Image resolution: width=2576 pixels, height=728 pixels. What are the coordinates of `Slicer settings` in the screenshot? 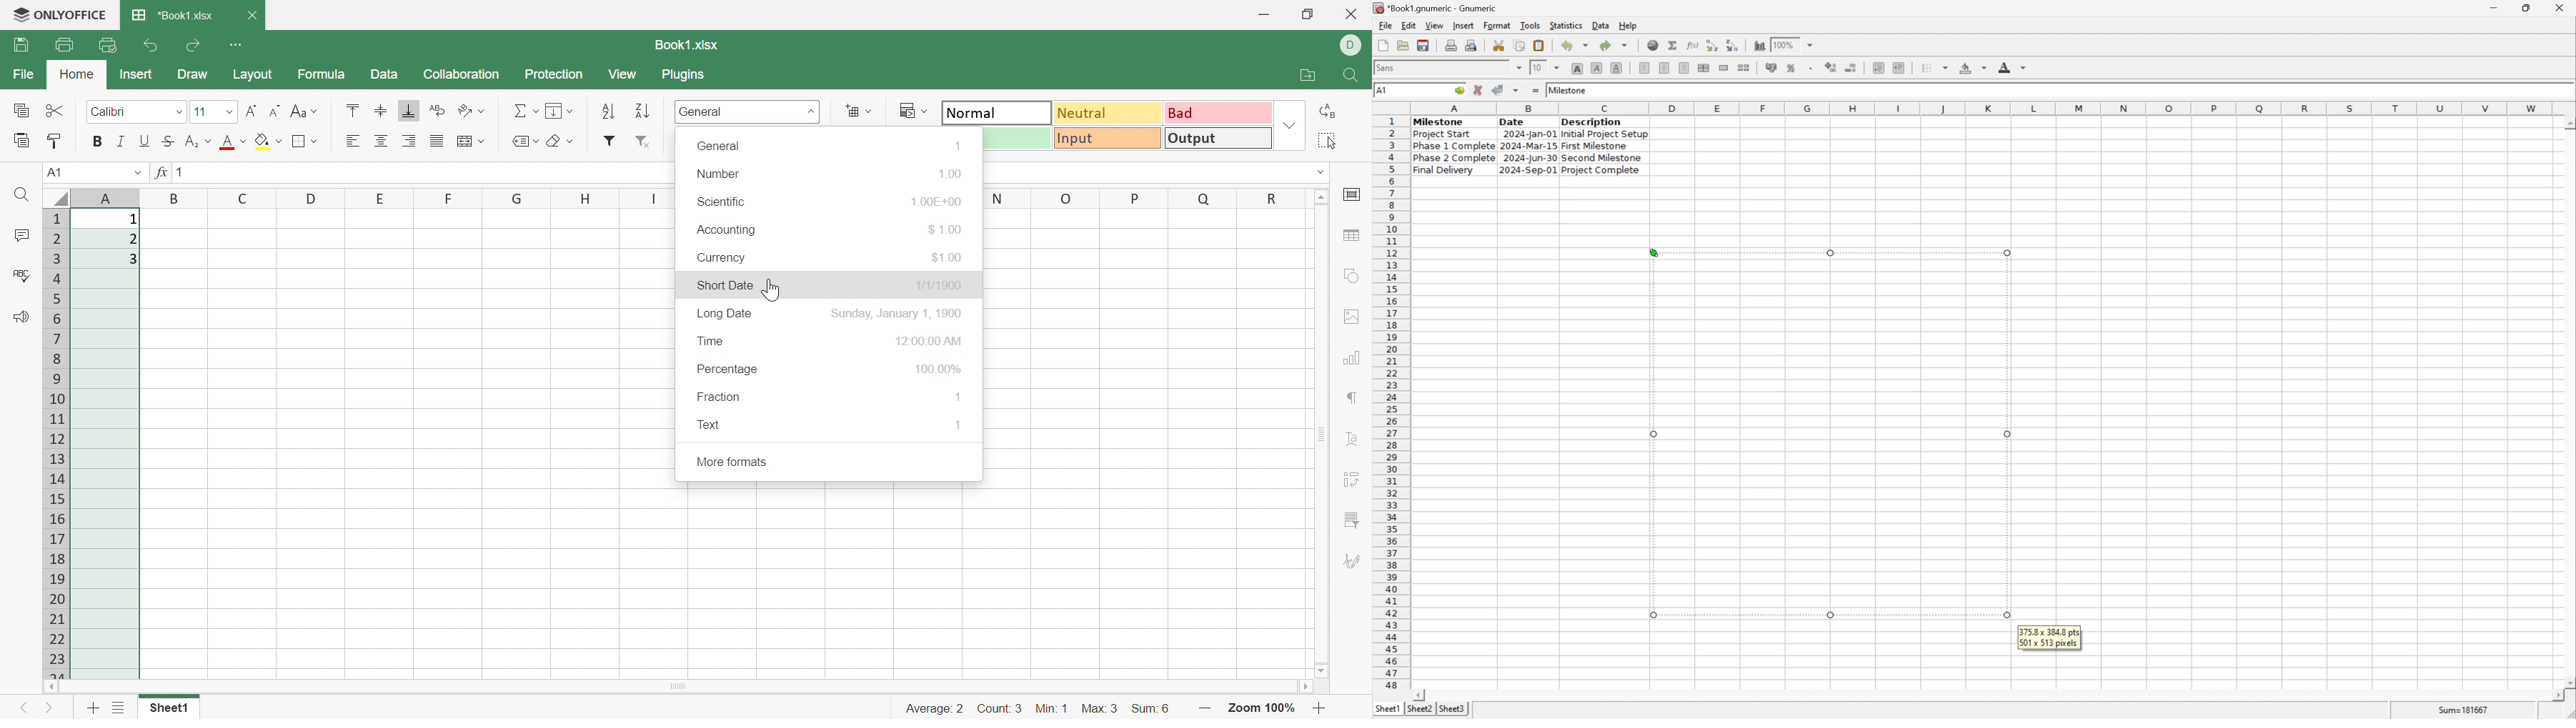 It's located at (1355, 520).